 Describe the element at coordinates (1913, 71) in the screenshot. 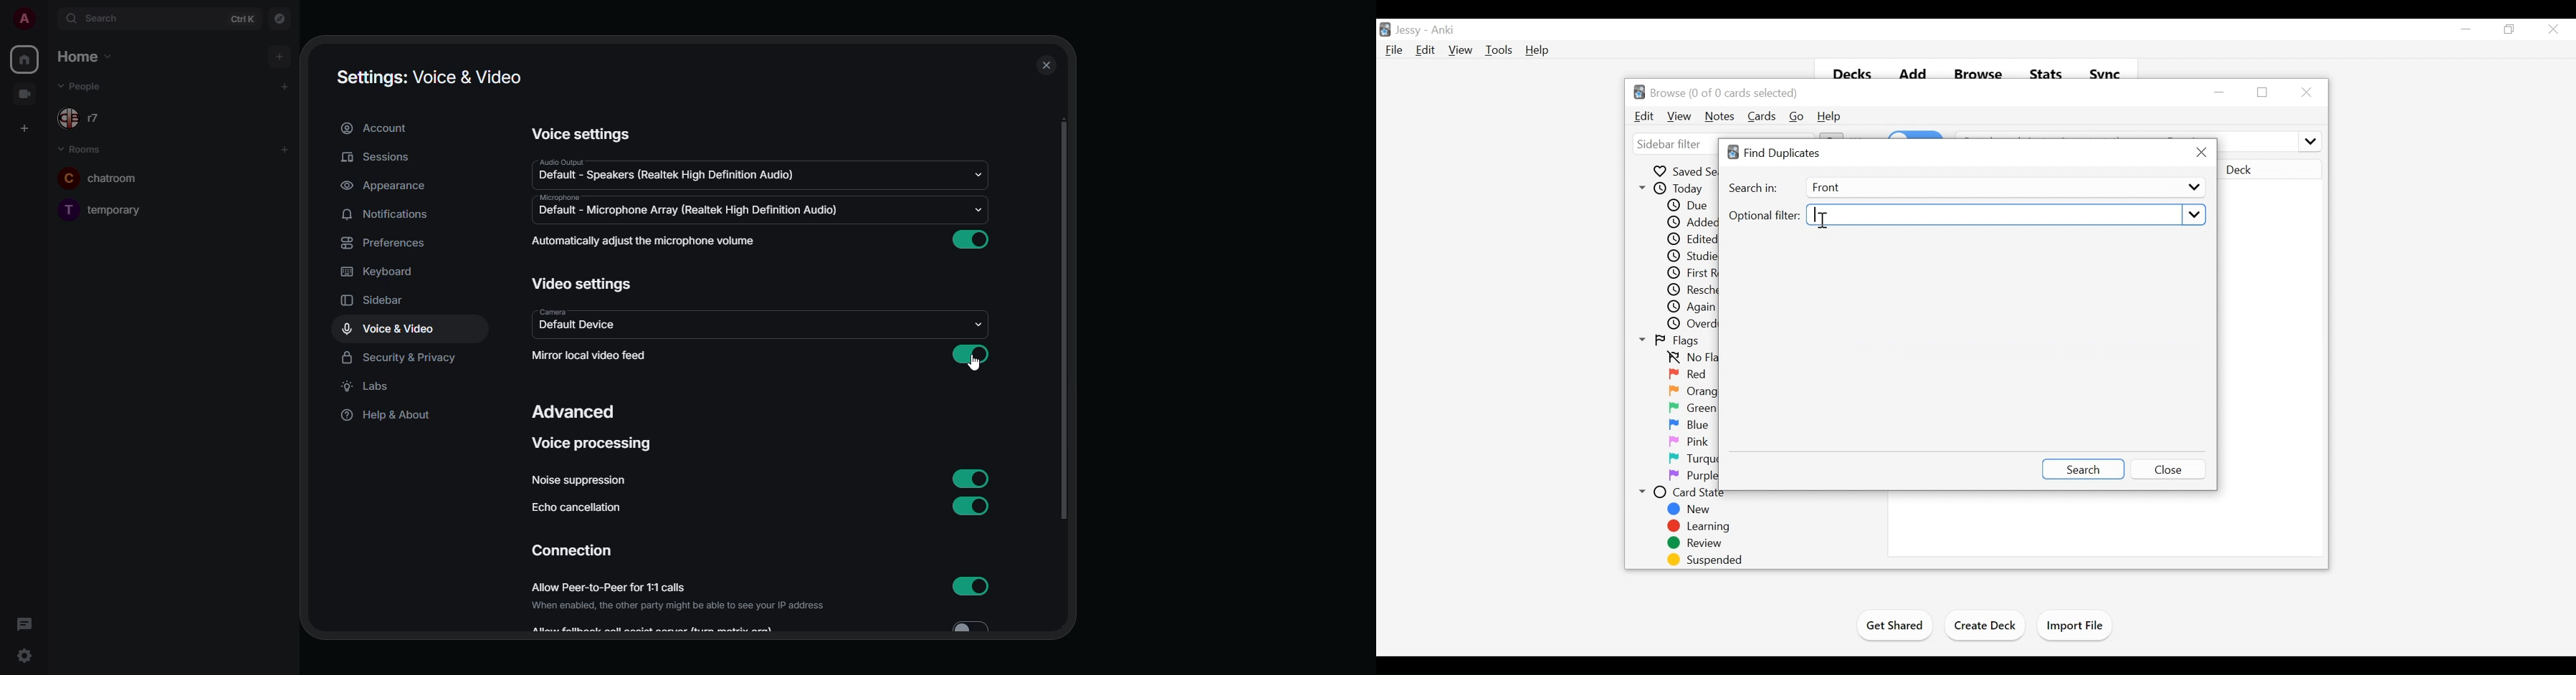

I see `Add` at that location.